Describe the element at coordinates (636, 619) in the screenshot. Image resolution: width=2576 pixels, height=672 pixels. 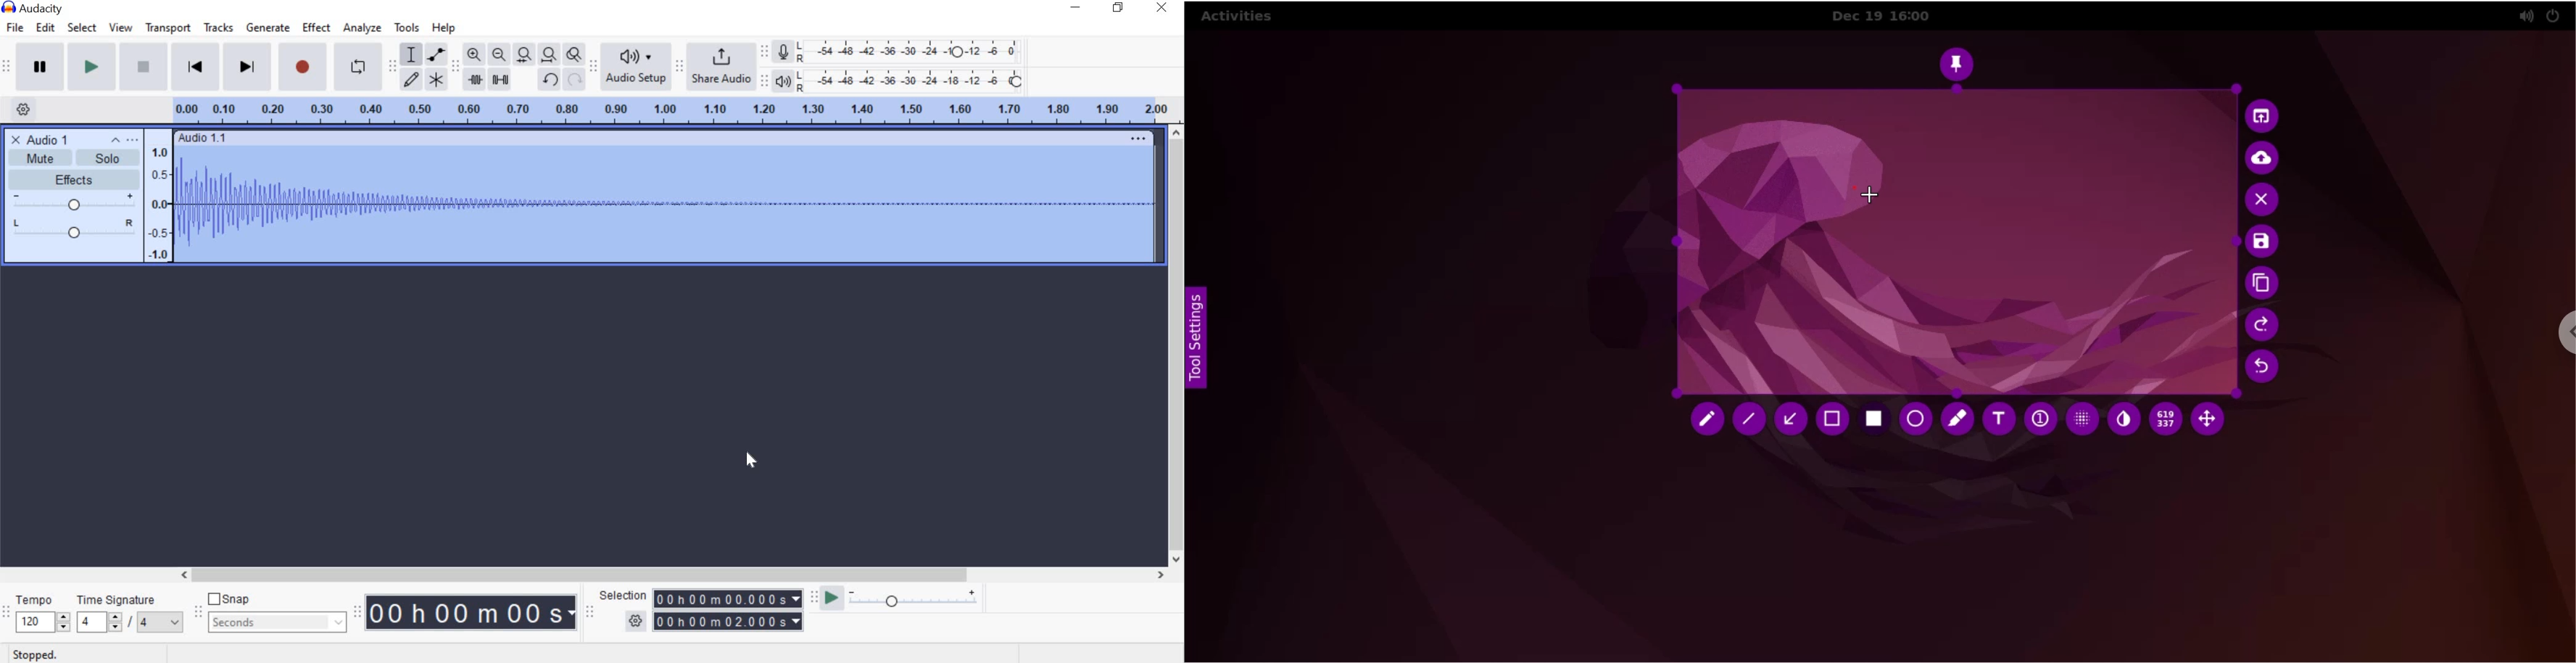
I see `selection option` at that location.